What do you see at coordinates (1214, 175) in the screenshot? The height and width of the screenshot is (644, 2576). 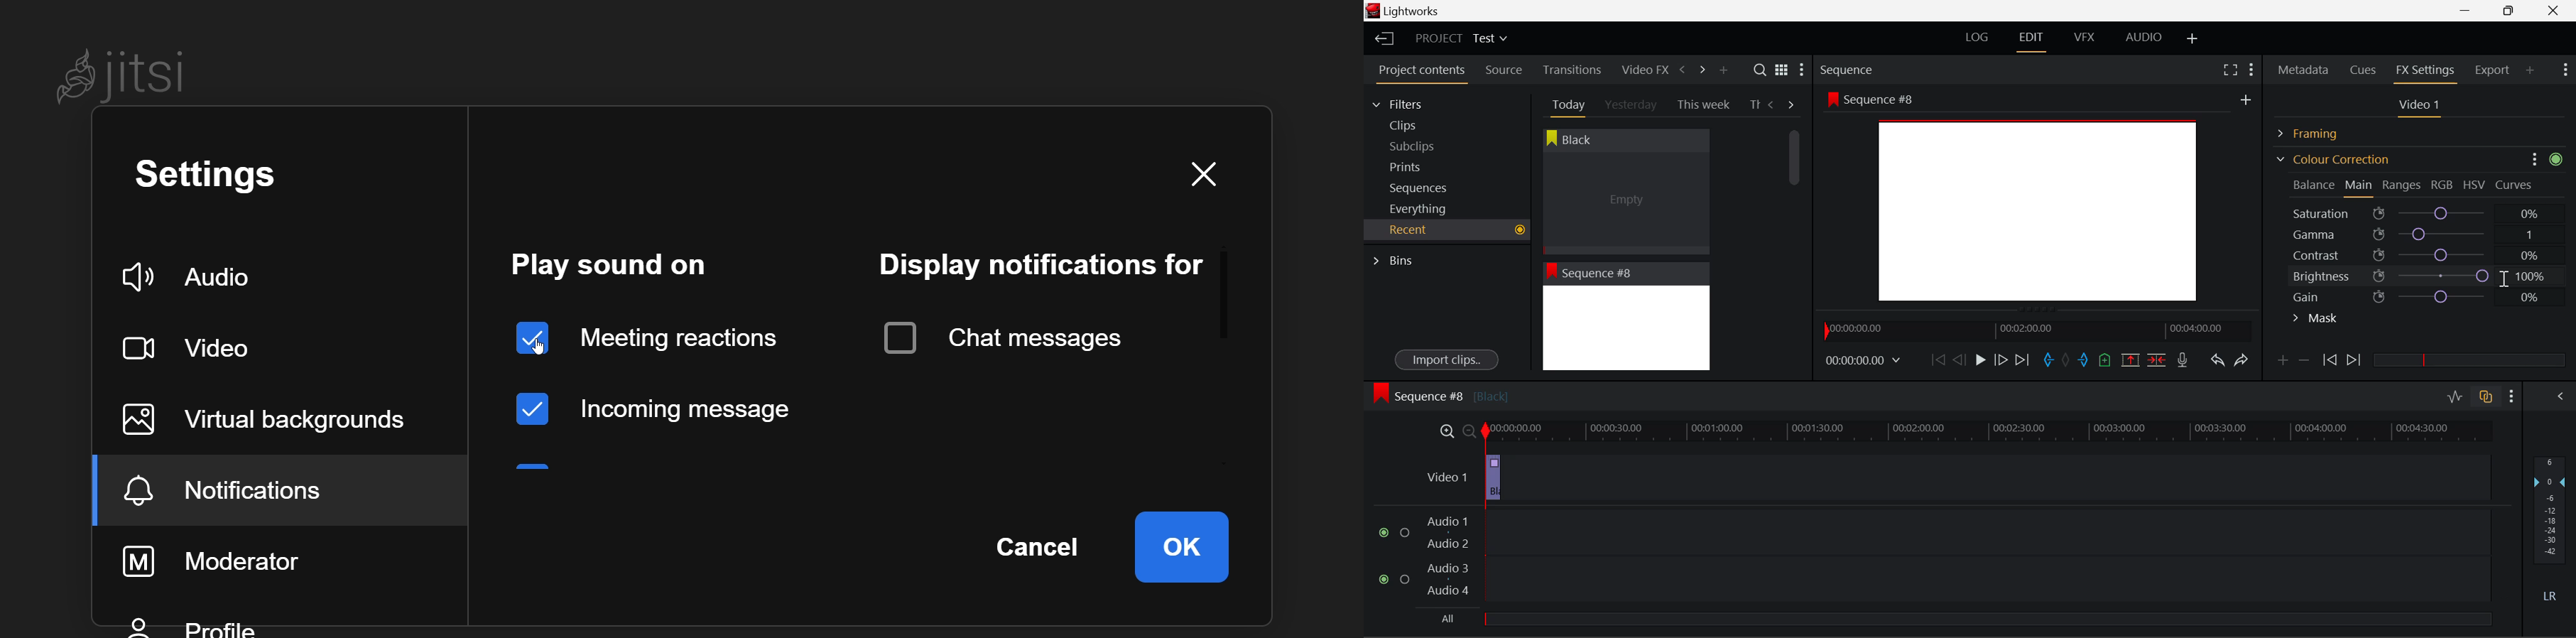 I see `close dialog` at bounding box center [1214, 175].